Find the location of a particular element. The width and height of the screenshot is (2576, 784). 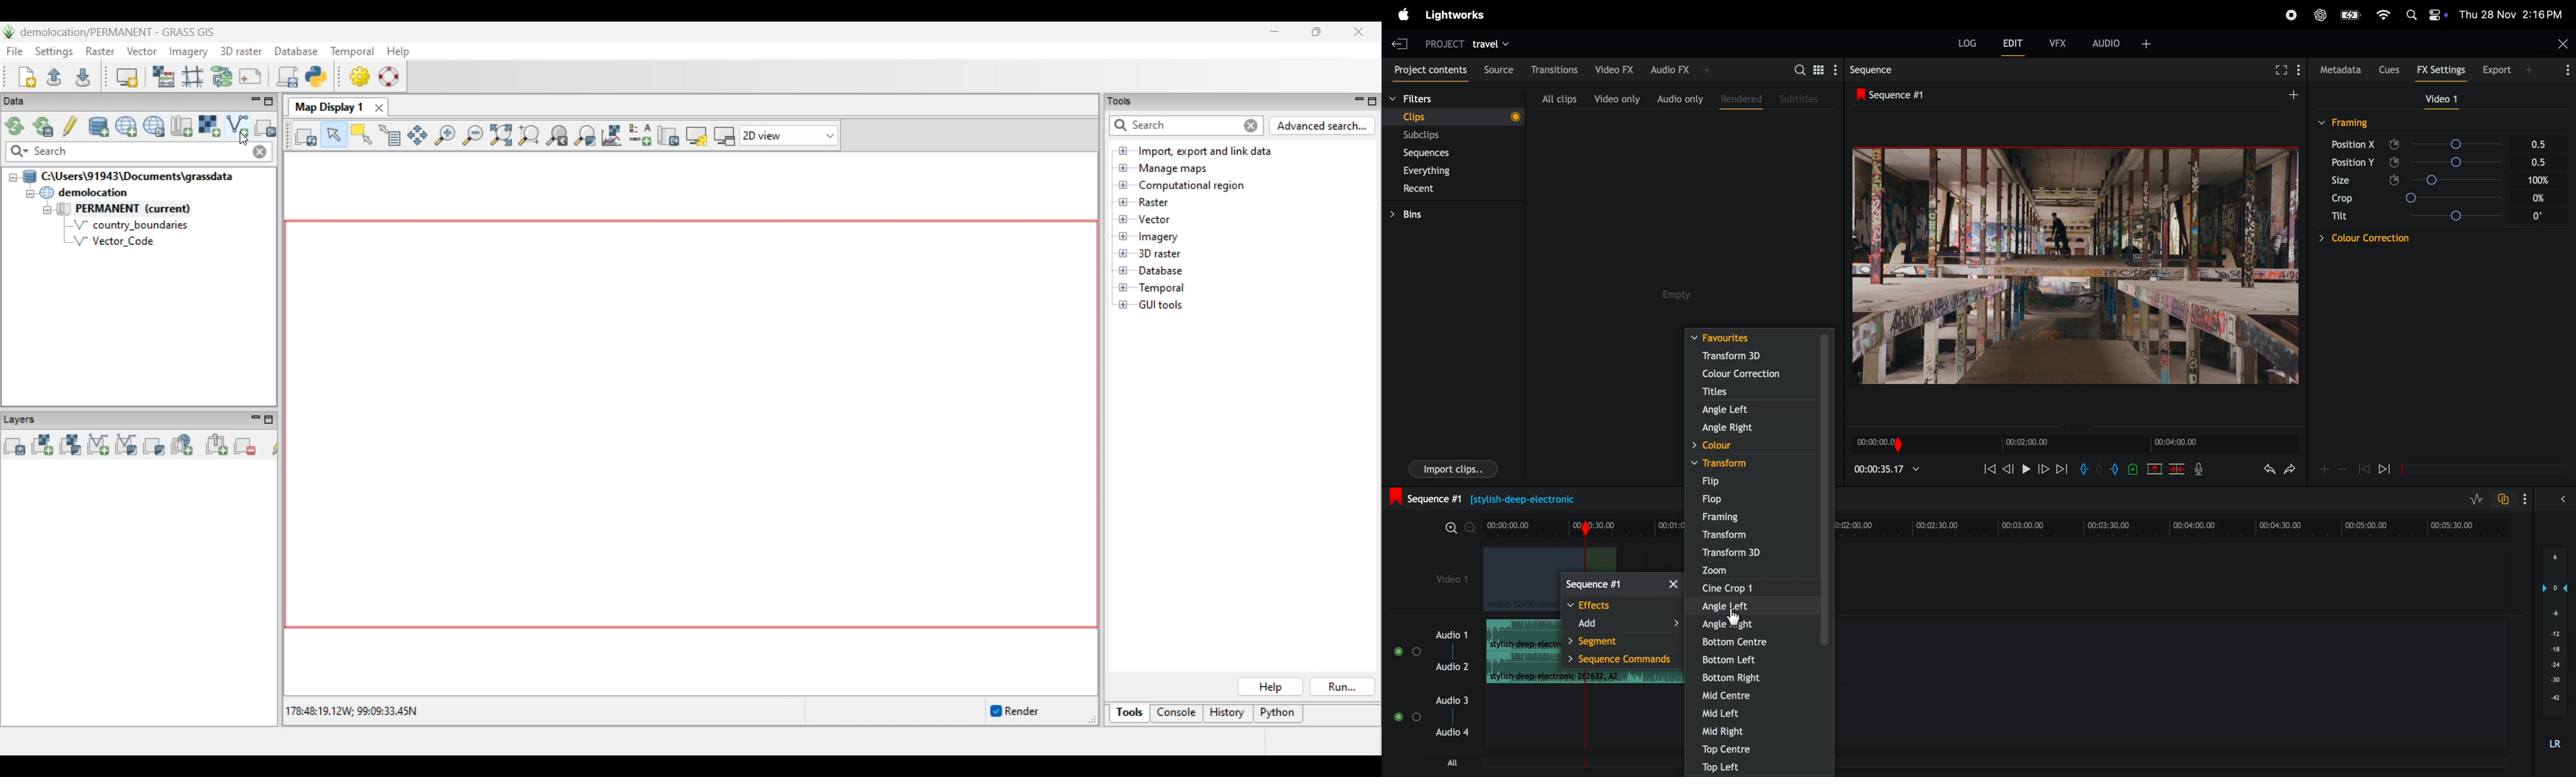

recent is located at coordinates (1420, 190).